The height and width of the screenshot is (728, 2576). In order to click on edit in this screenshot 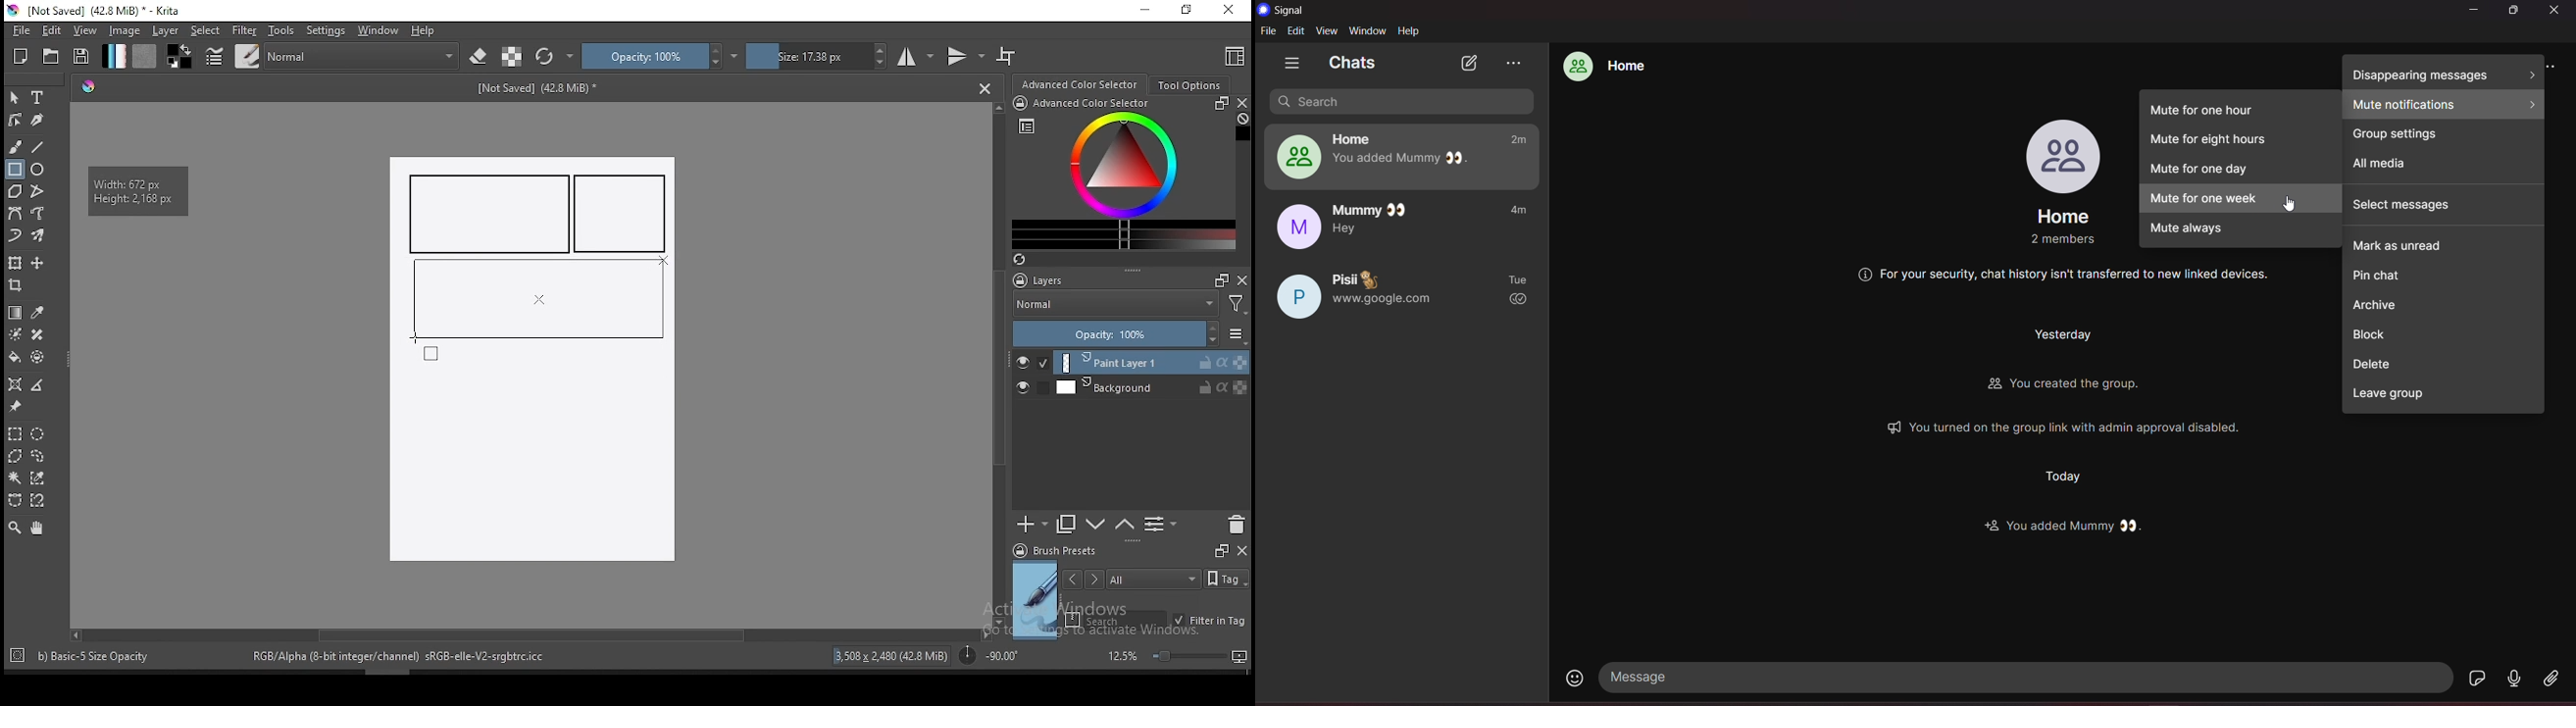, I will do `click(51, 29)`.